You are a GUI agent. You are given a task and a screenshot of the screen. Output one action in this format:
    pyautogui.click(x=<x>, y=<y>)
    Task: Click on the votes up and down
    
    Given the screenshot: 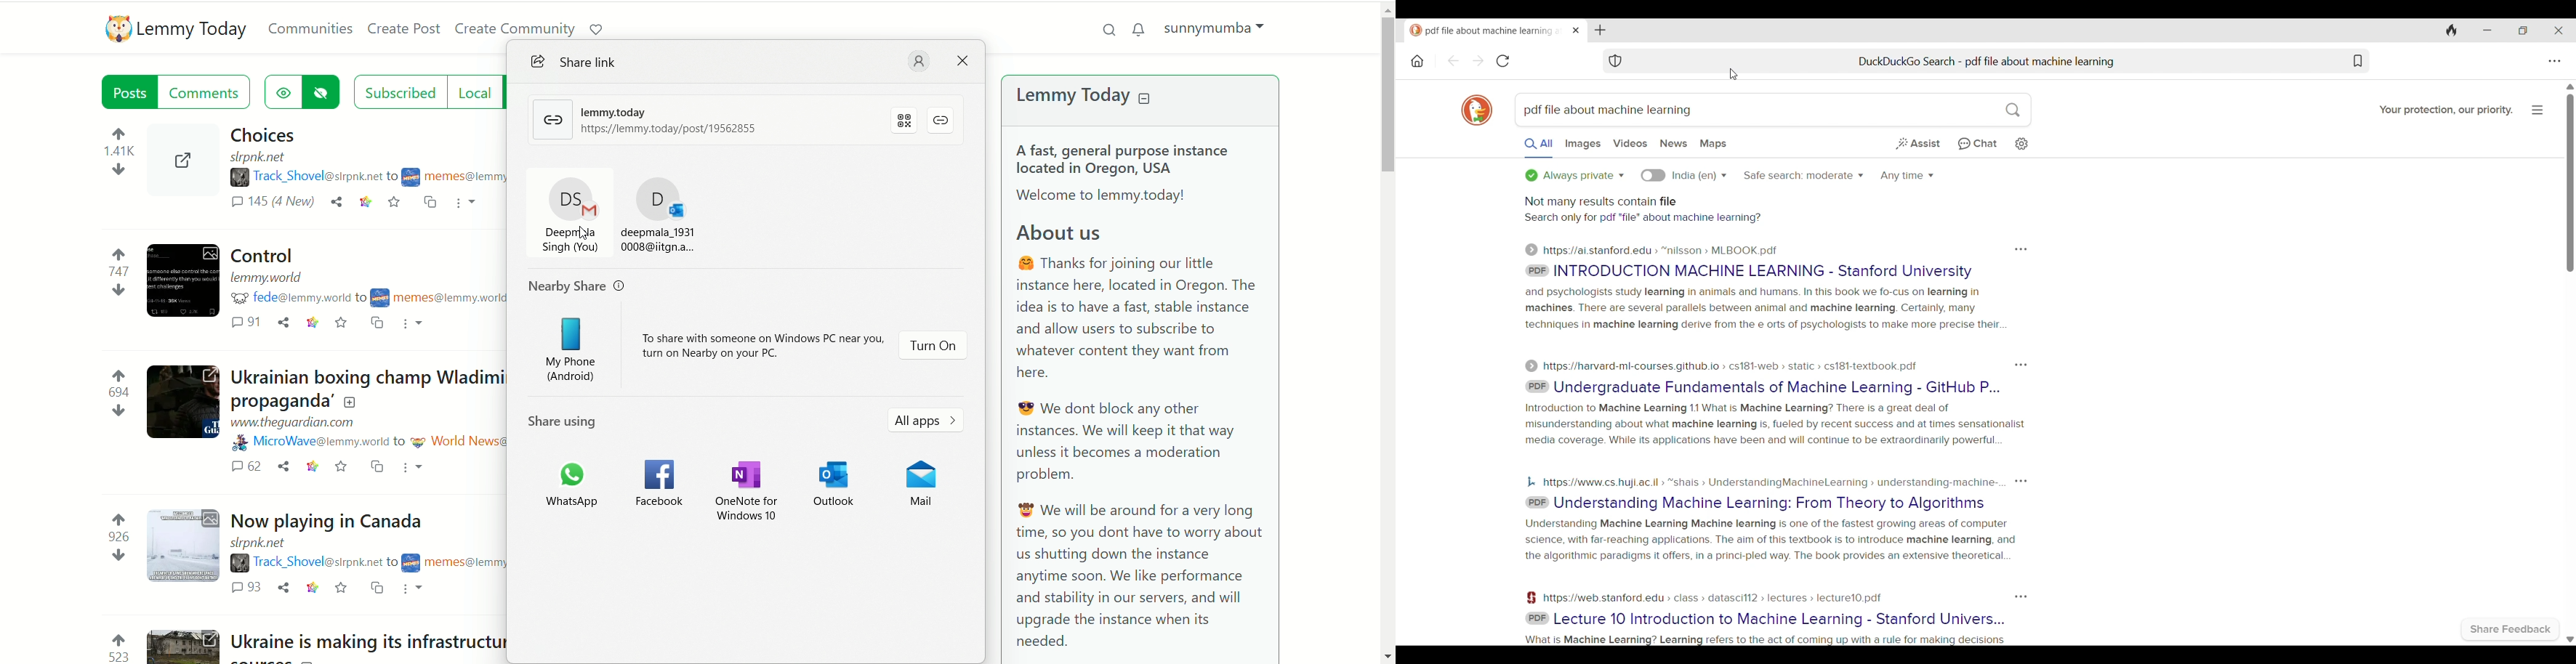 What is the action you would take?
    pyautogui.click(x=119, y=153)
    